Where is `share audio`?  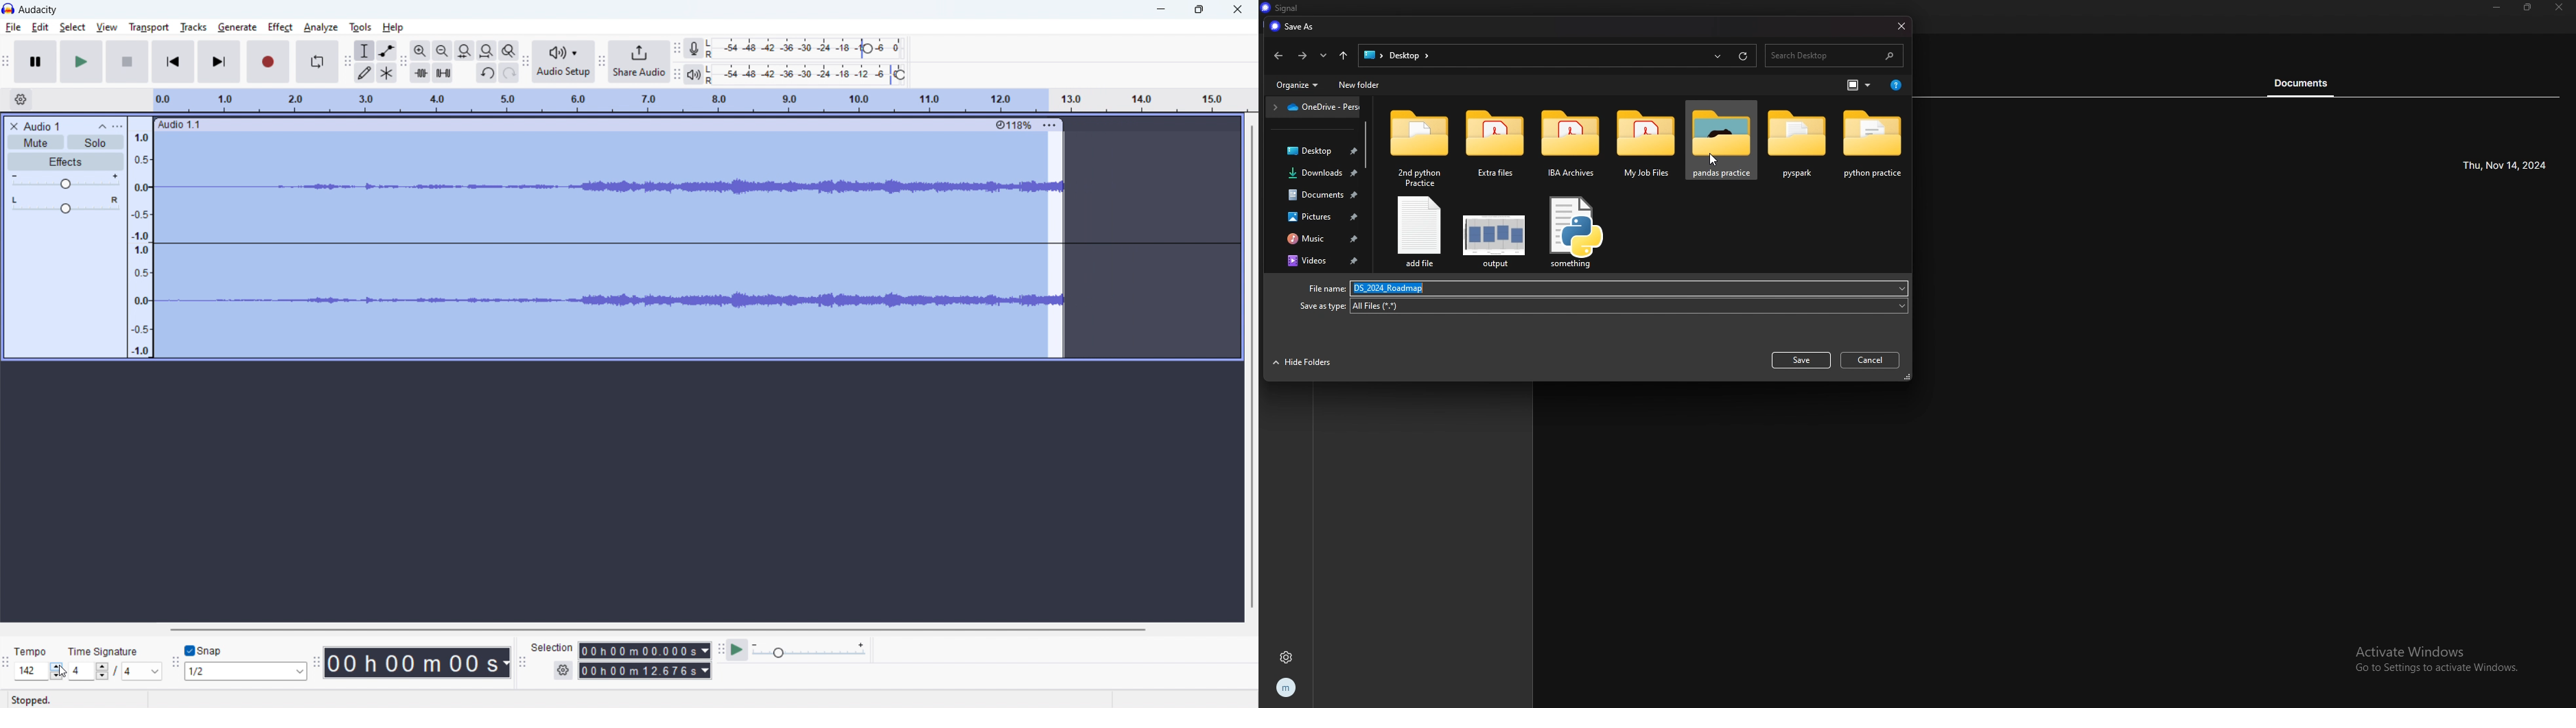 share audio is located at coordinates (639, 62).